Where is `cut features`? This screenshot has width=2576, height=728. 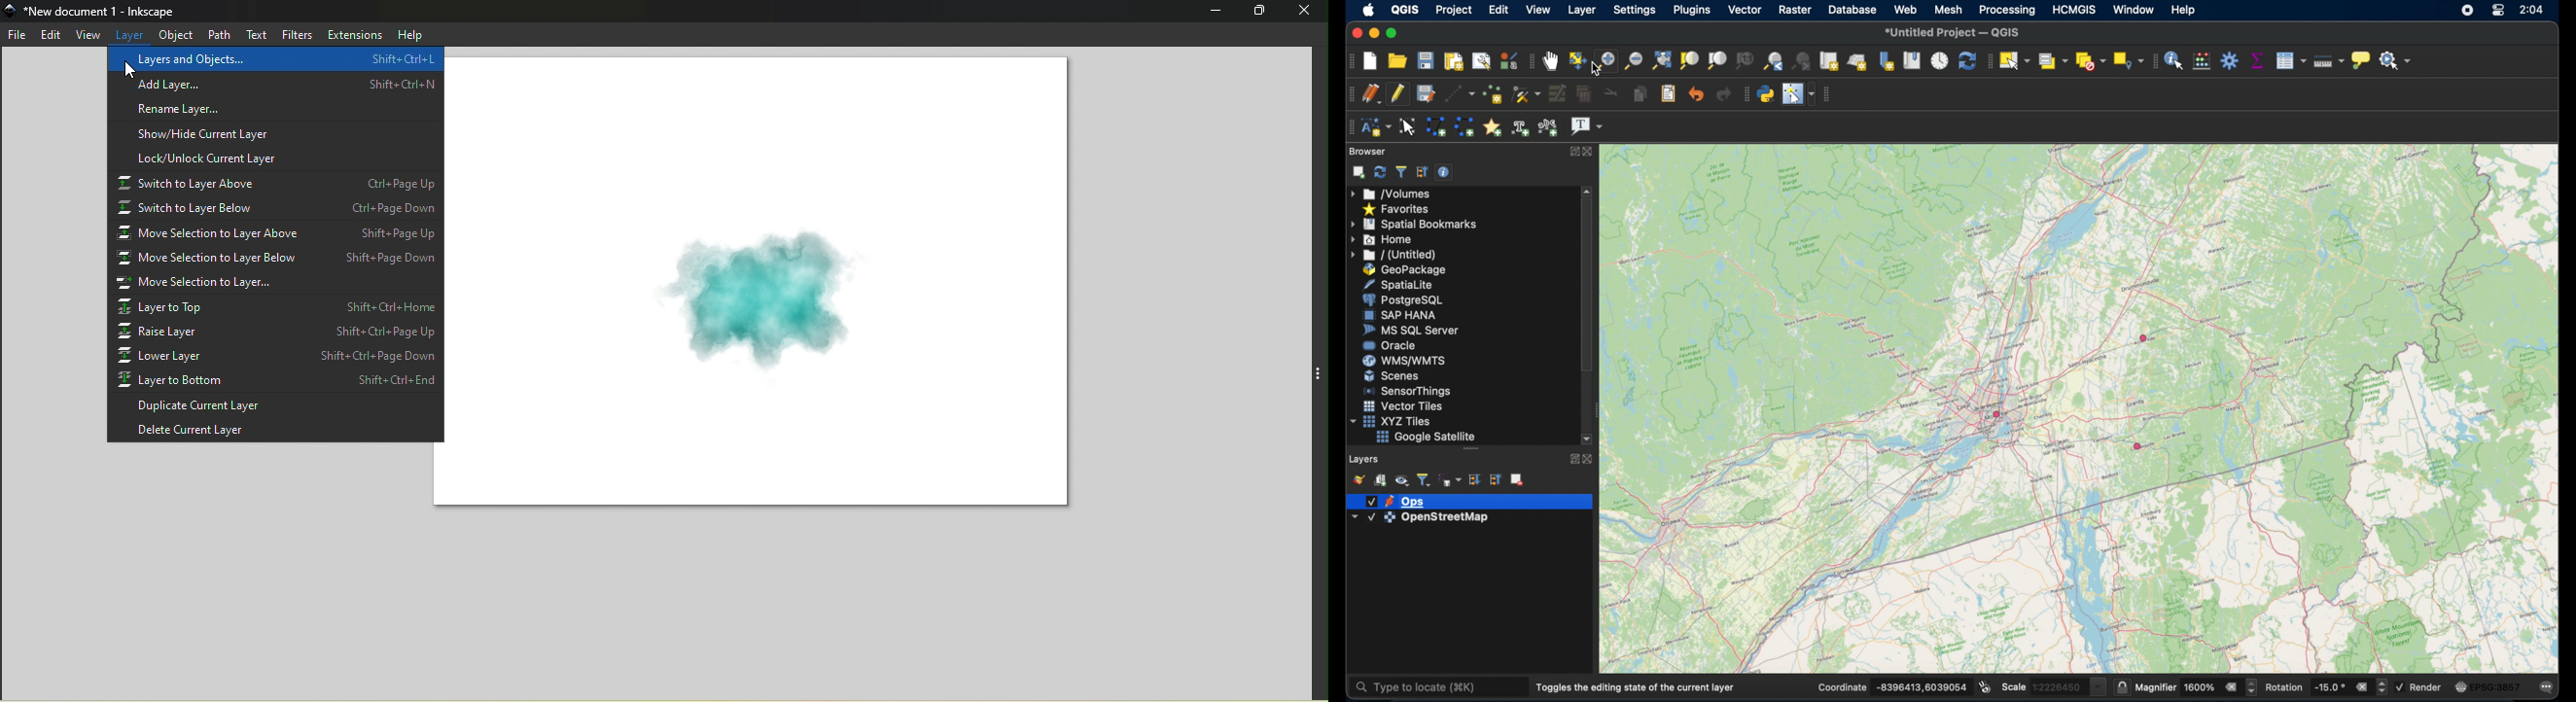 cut features is located at coordinates (1610, 92).